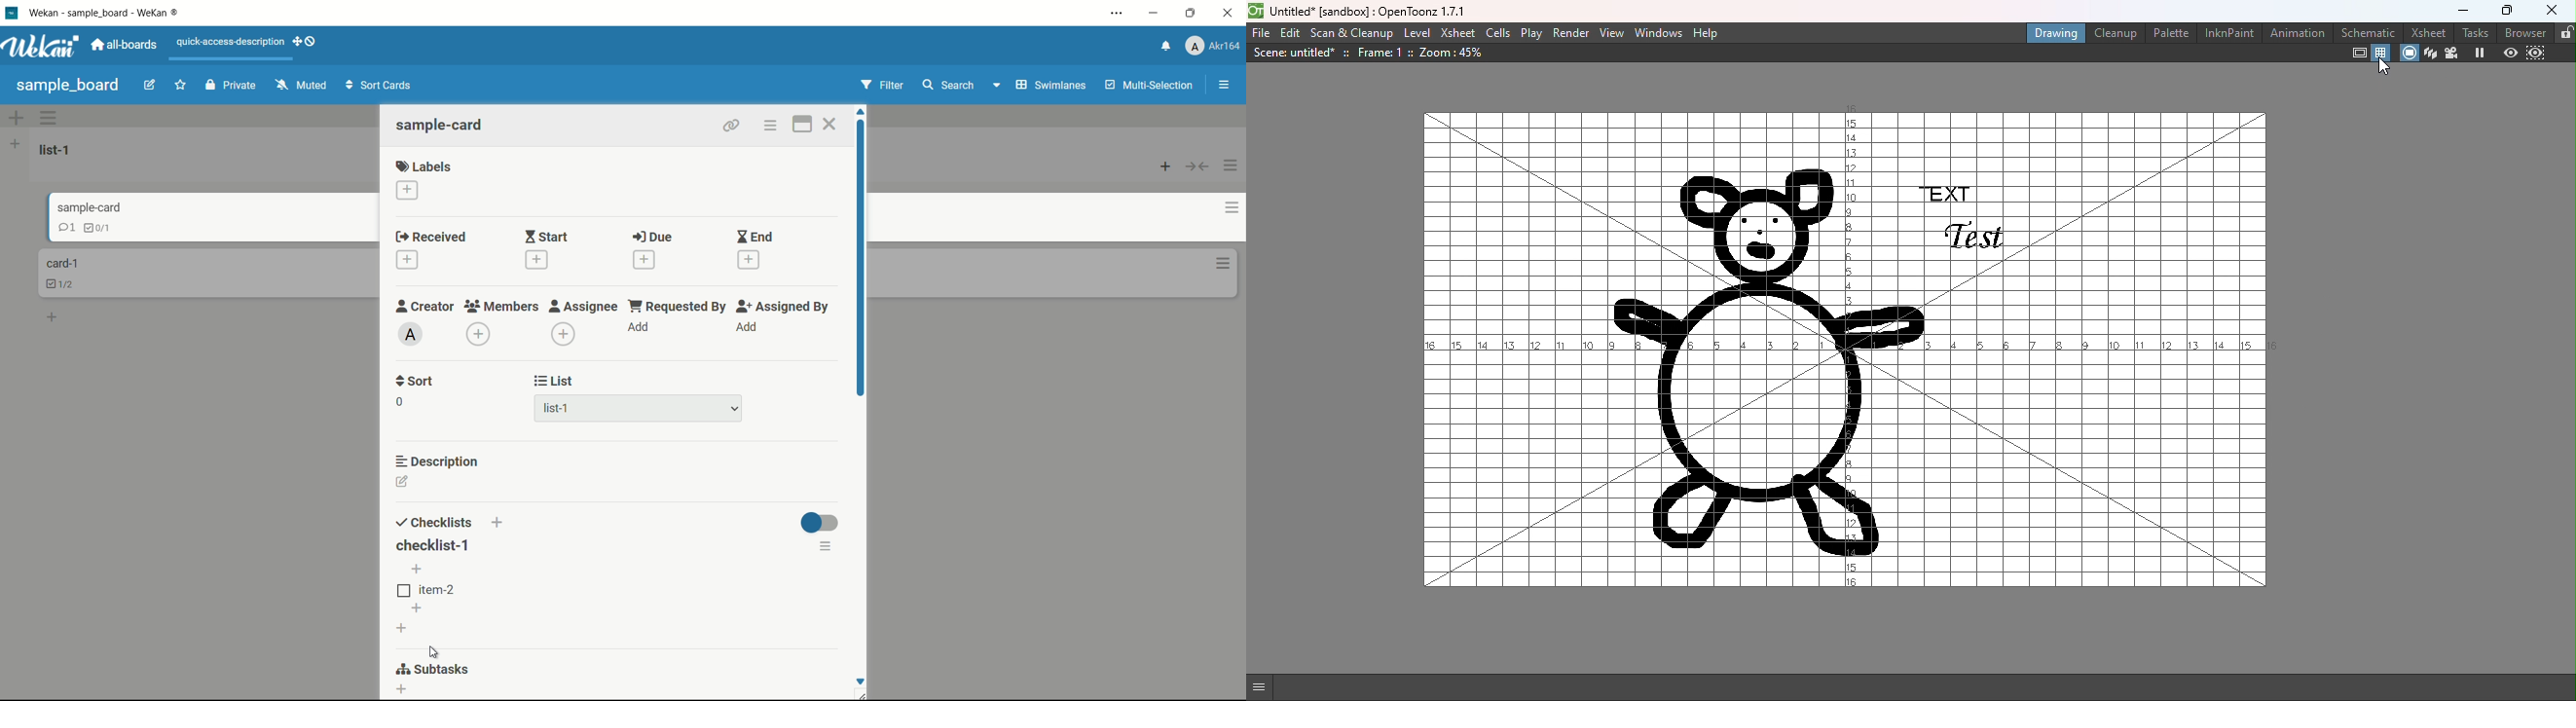 The width and height of the screenshot is (2576, 728). I want to click on Camera stand view, so click(2408, 54).